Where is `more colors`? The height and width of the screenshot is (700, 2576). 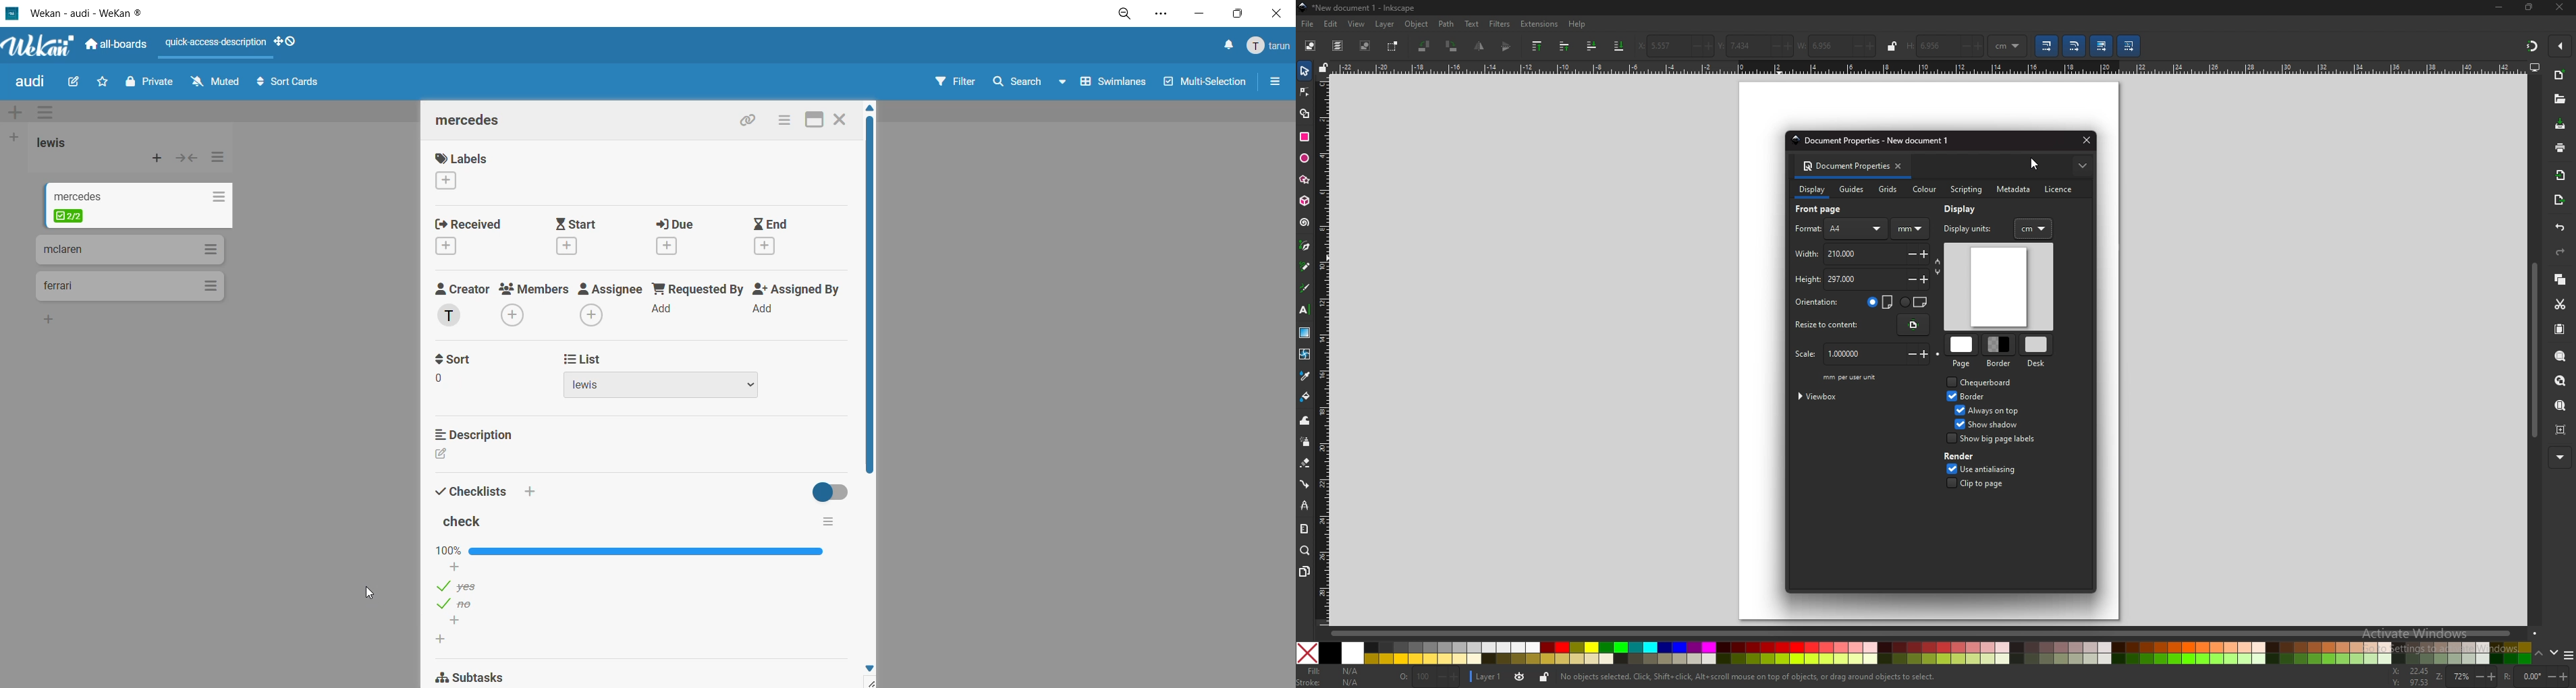
more colors is located at coordinates (2568, 653).